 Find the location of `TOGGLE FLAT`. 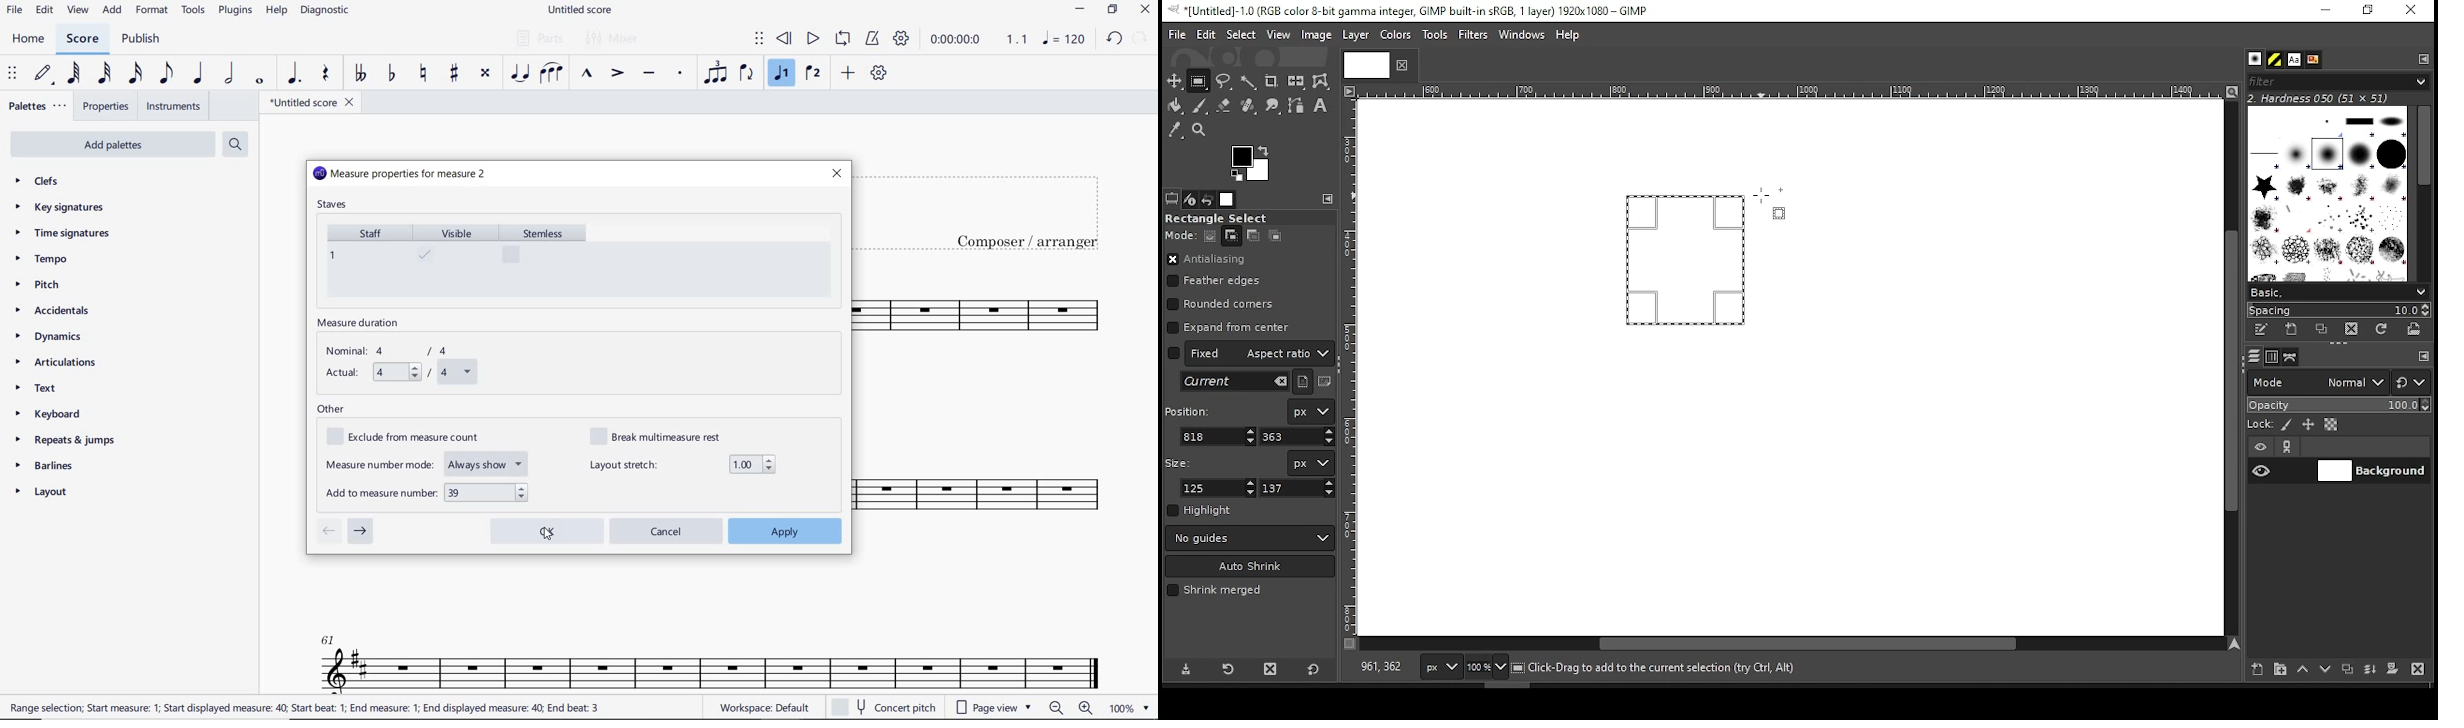

TOGGLE FLAT is located at coordinates (392, 74).